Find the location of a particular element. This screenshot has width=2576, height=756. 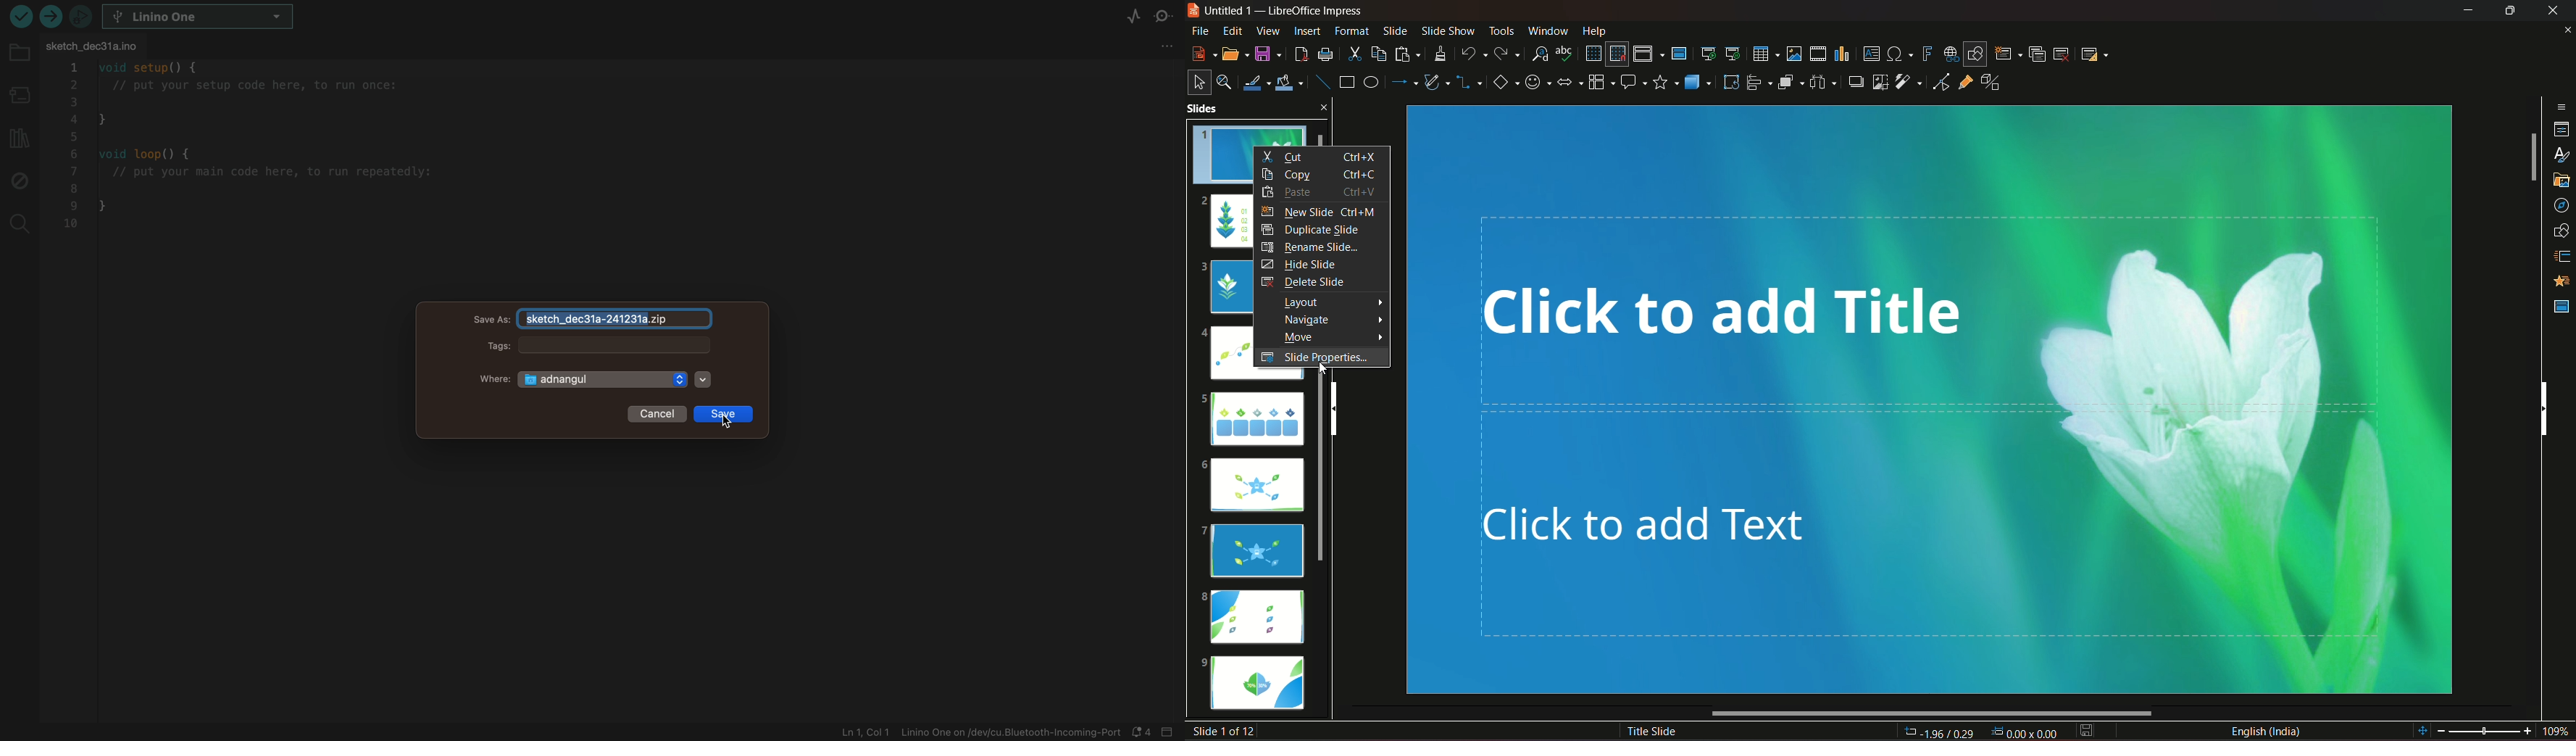

insert chart is located at coordinates (1842, 53).